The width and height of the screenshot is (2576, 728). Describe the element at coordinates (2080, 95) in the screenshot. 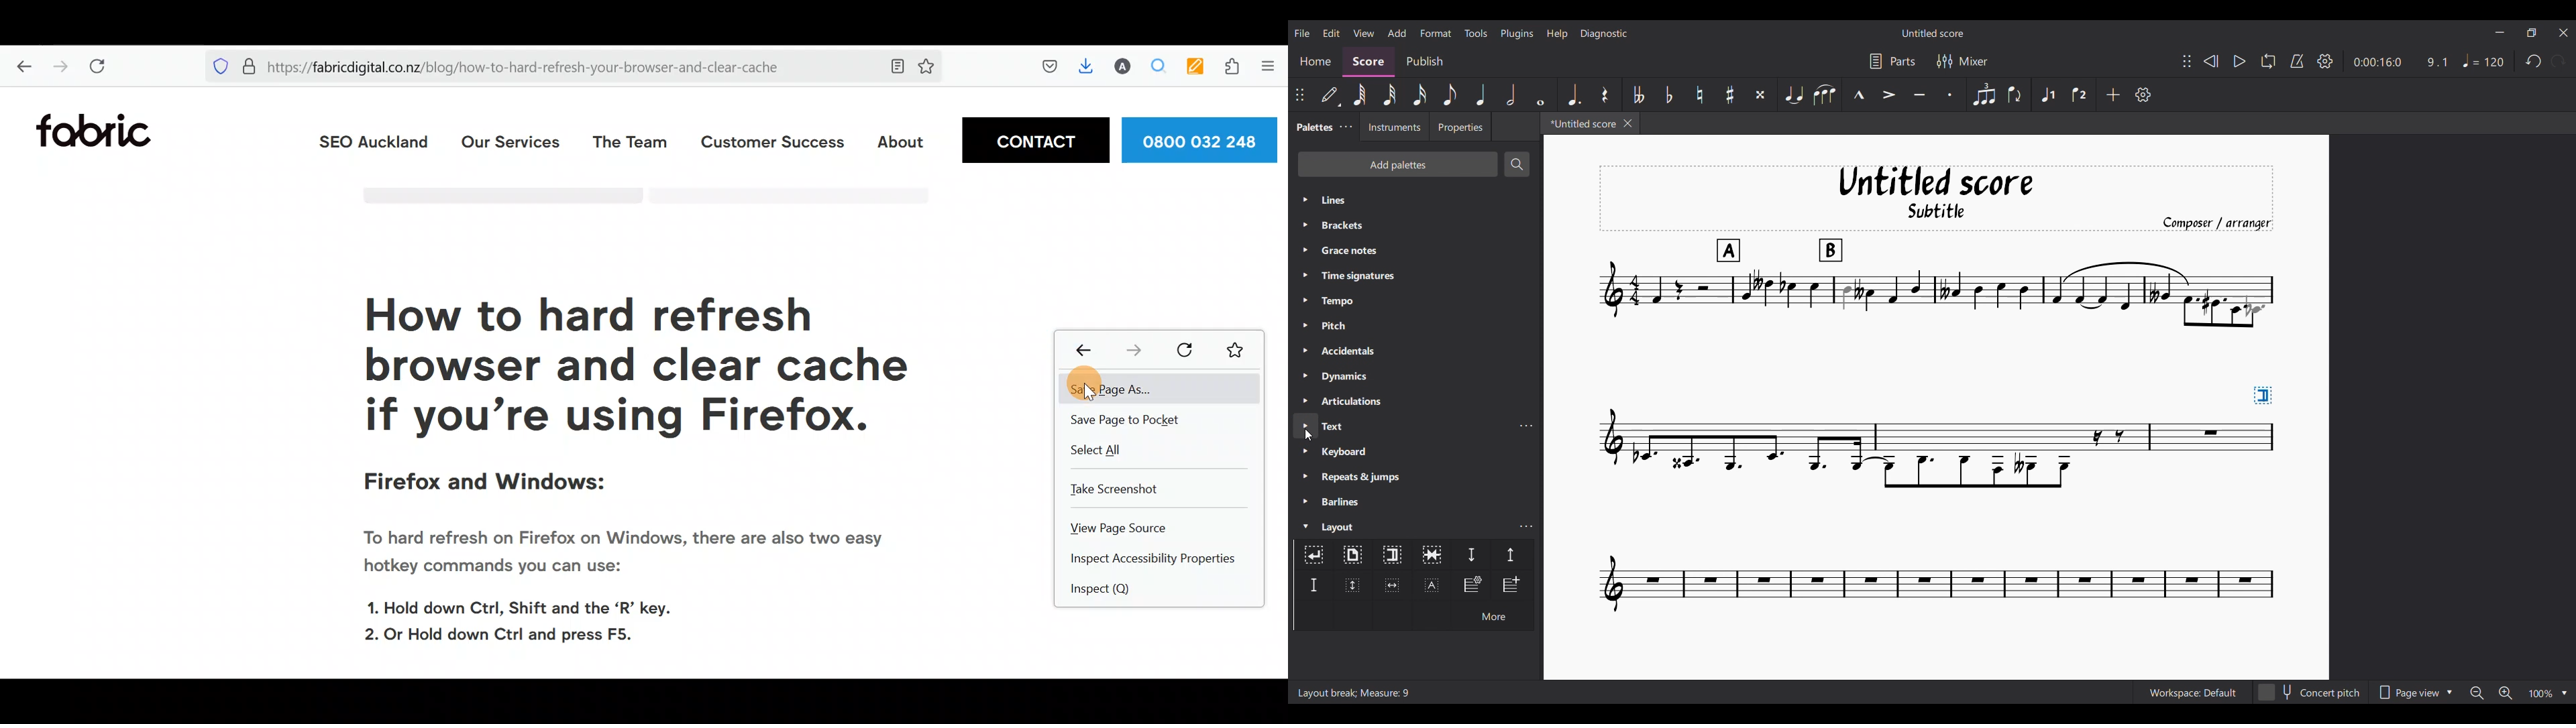

I see `Voice 2` at that location.